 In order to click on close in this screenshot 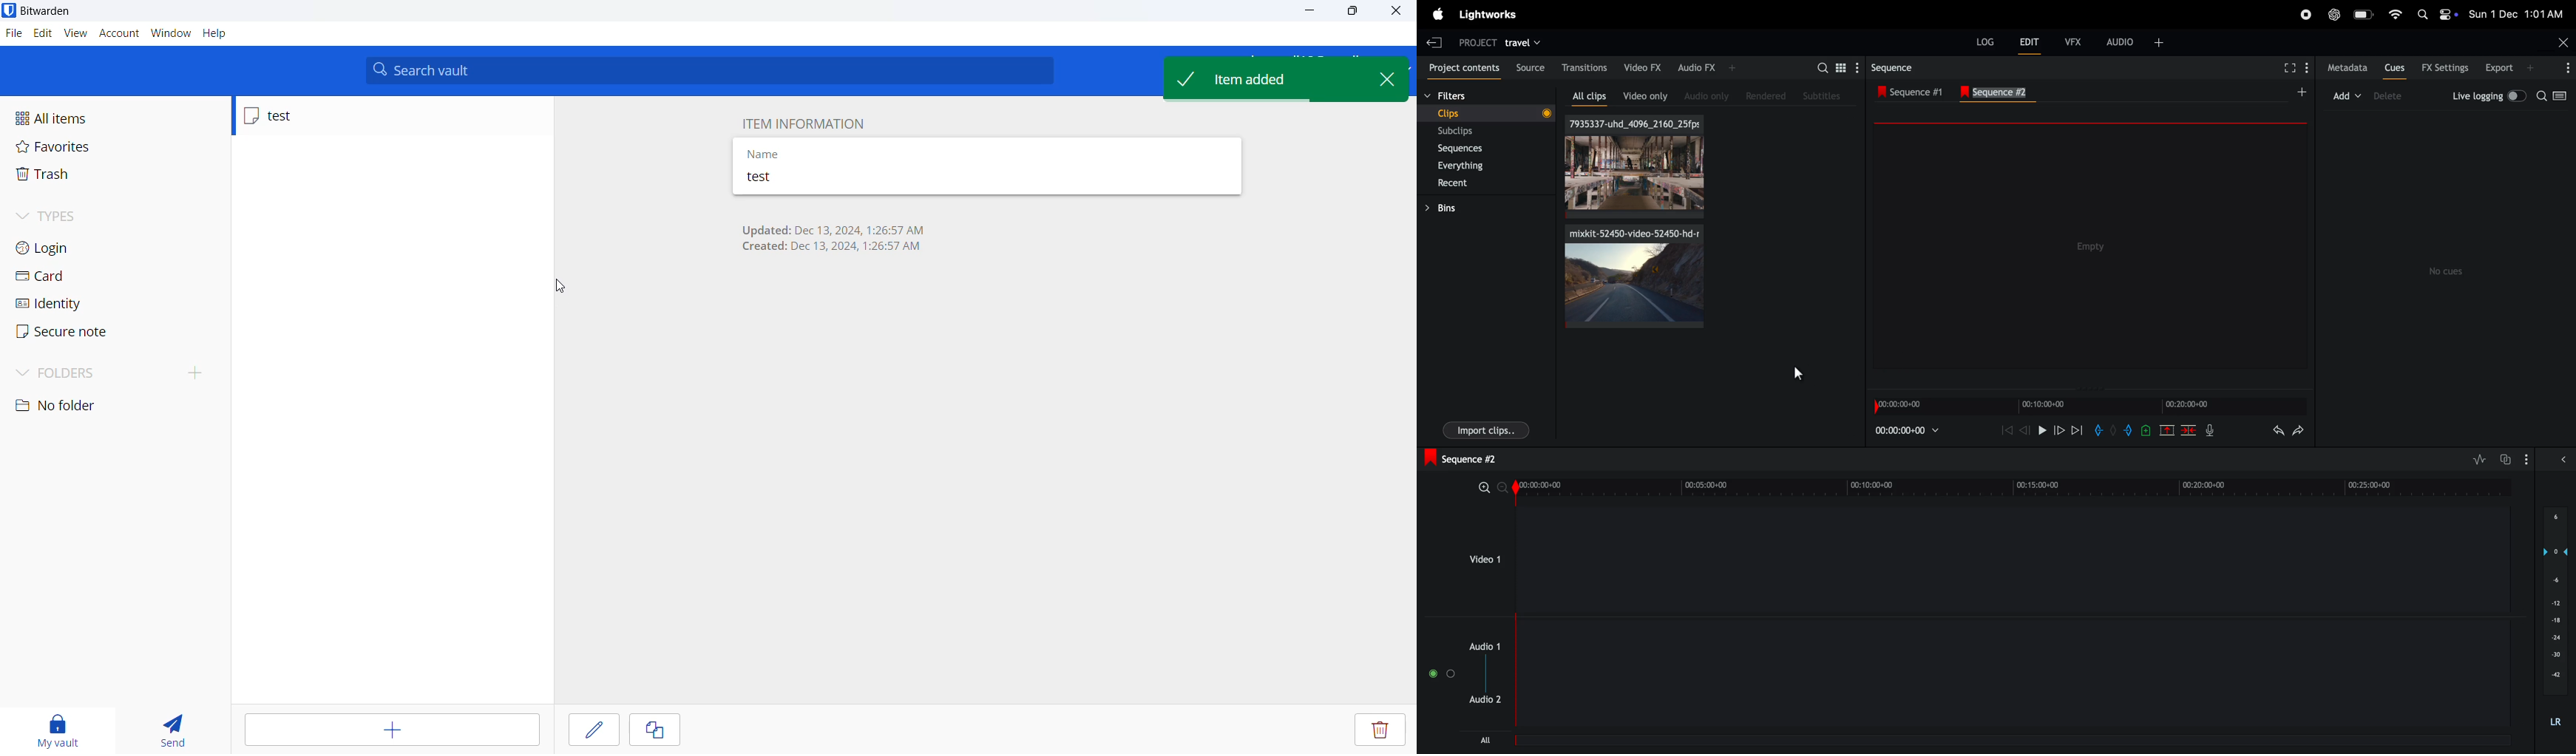, I will do `click(1400, 11)`.